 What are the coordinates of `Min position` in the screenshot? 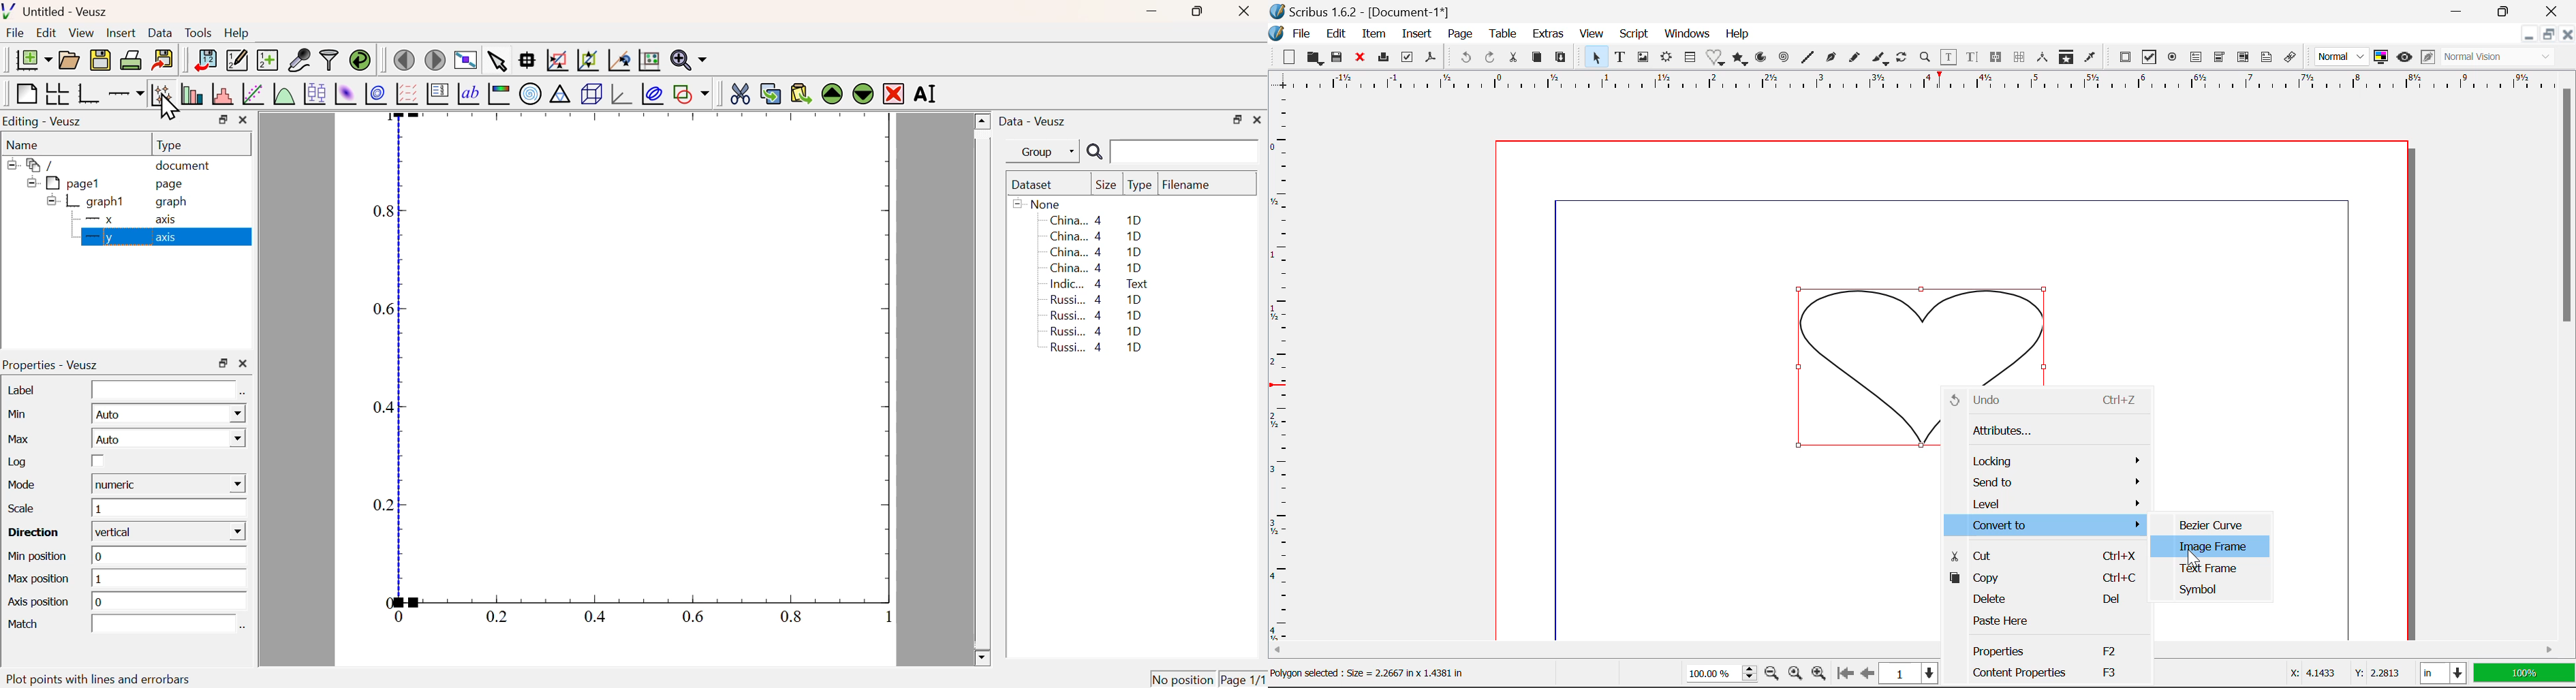 It's located at (40, 557).